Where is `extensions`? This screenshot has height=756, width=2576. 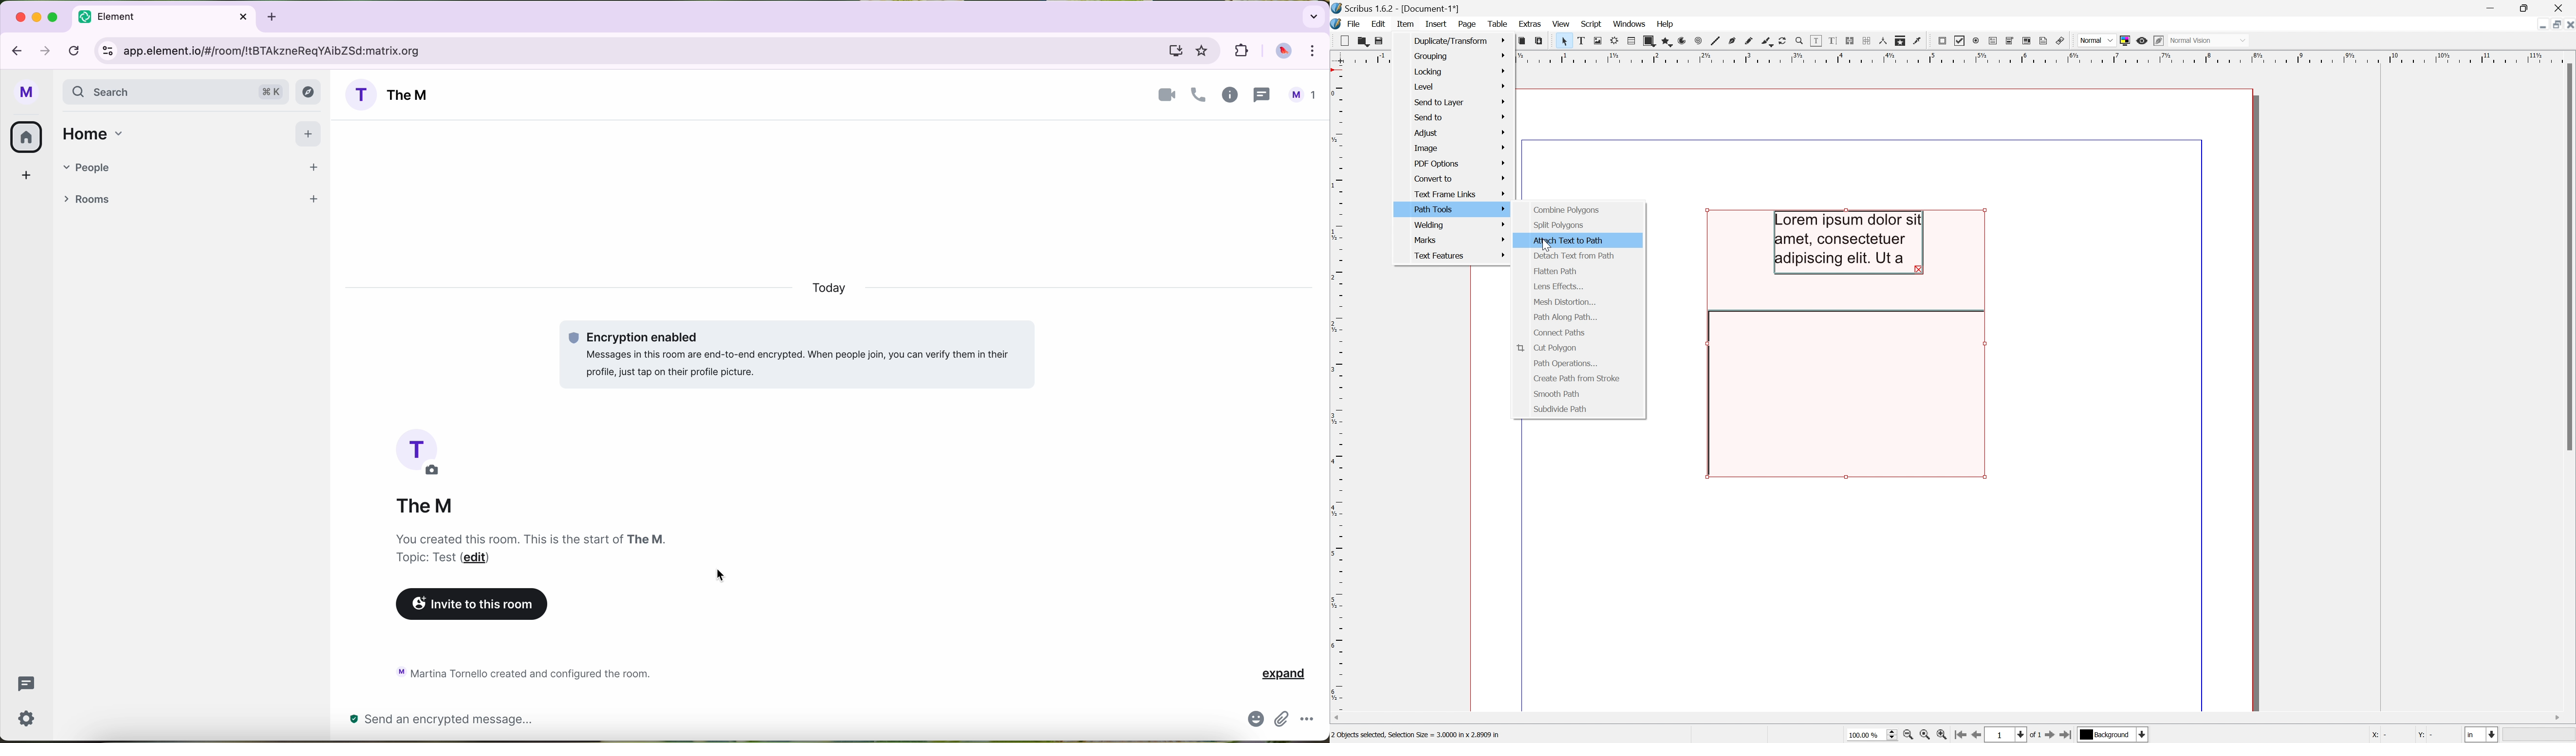
extensions is located at coordinates (1240, 50).